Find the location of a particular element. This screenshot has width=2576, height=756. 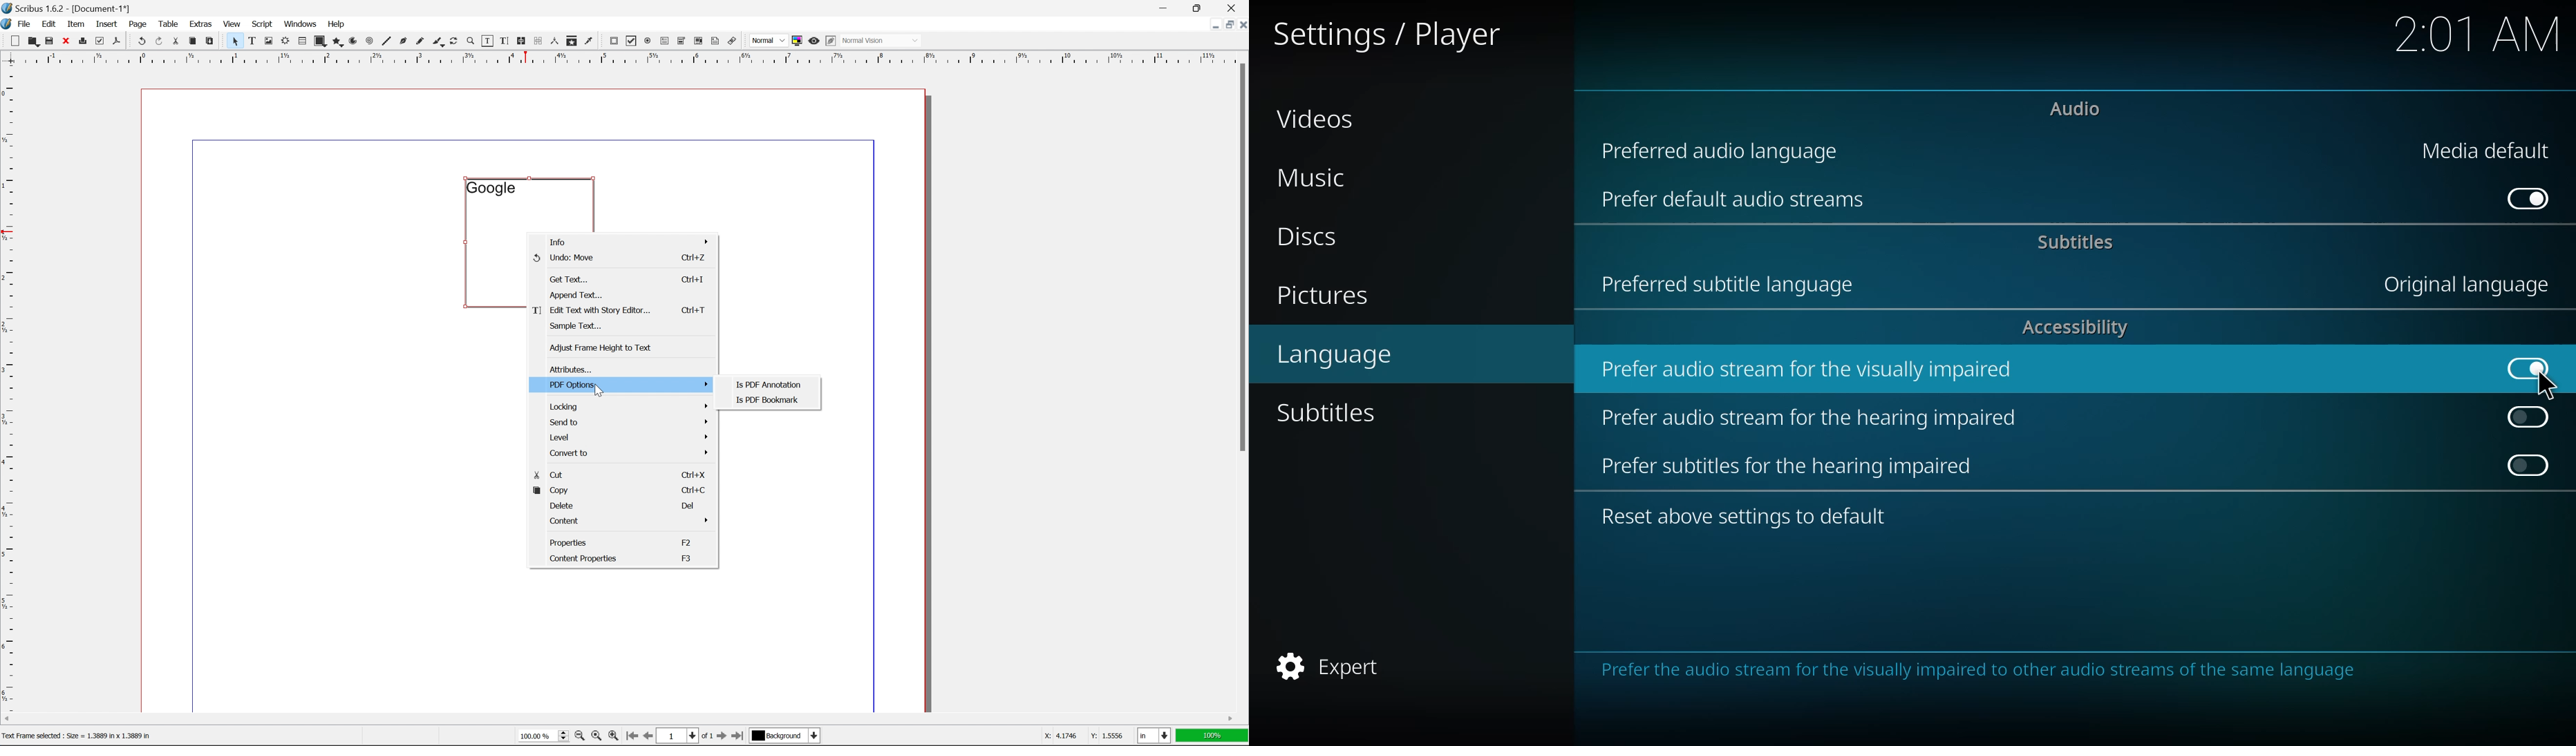

info is located at coordinates (628, 242).